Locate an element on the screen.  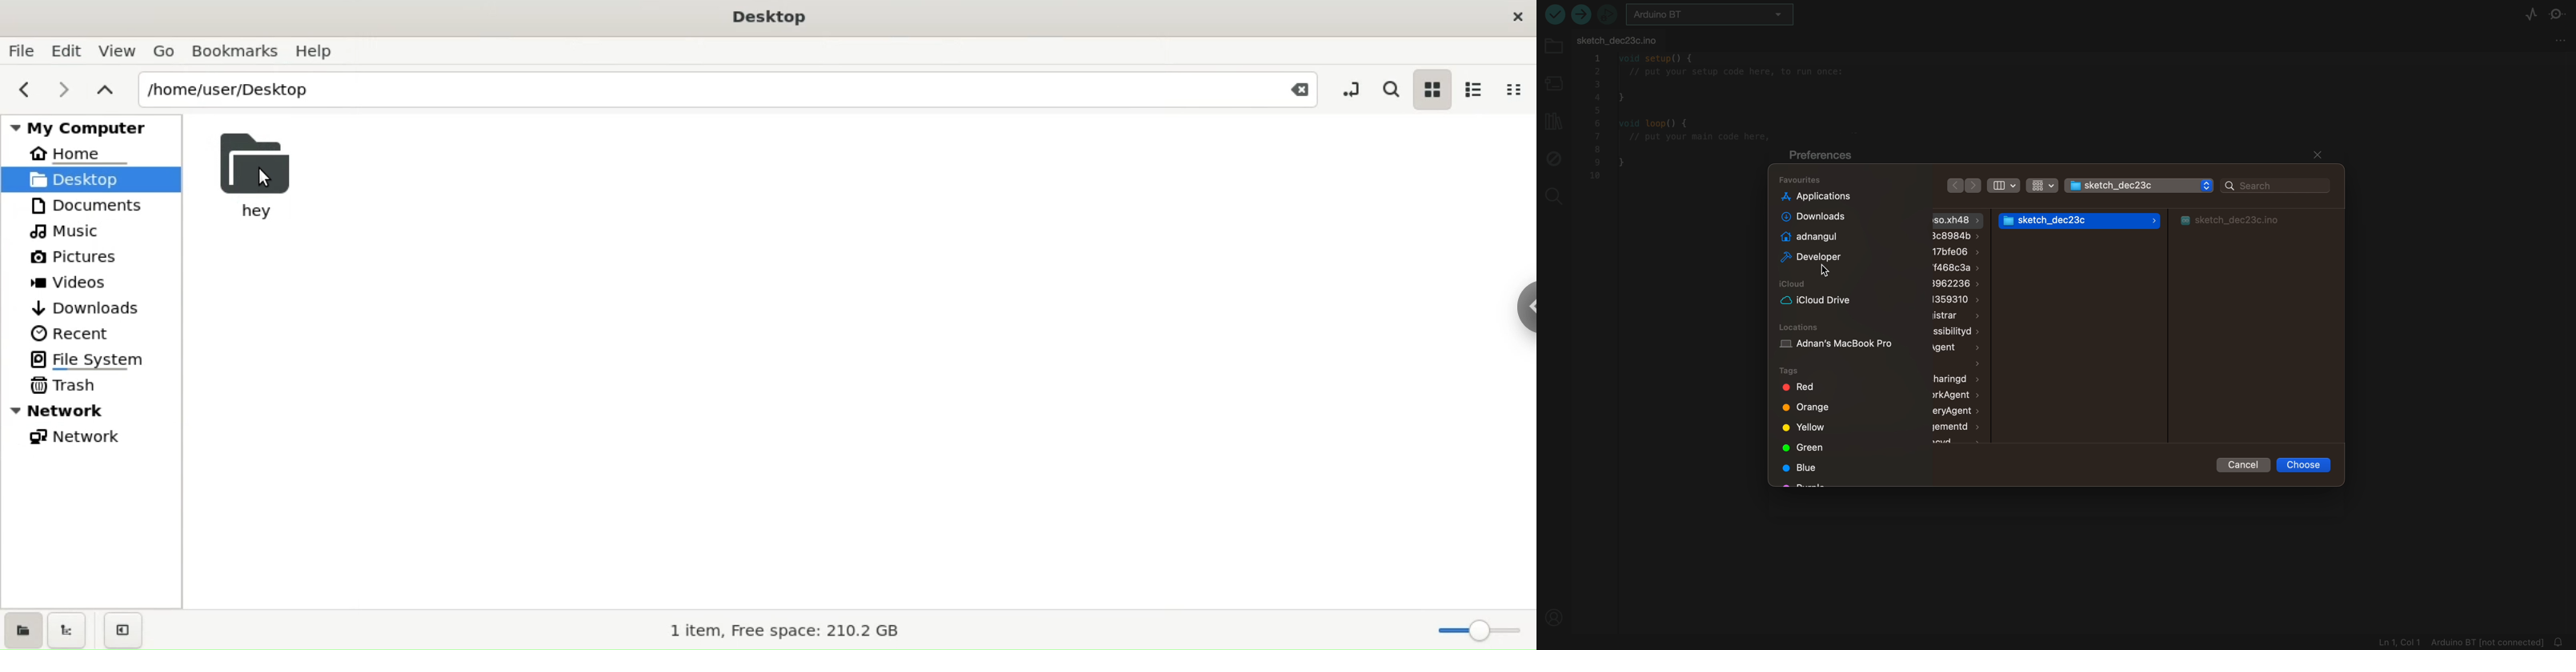
show treeview is located at coordinates (66, 629).